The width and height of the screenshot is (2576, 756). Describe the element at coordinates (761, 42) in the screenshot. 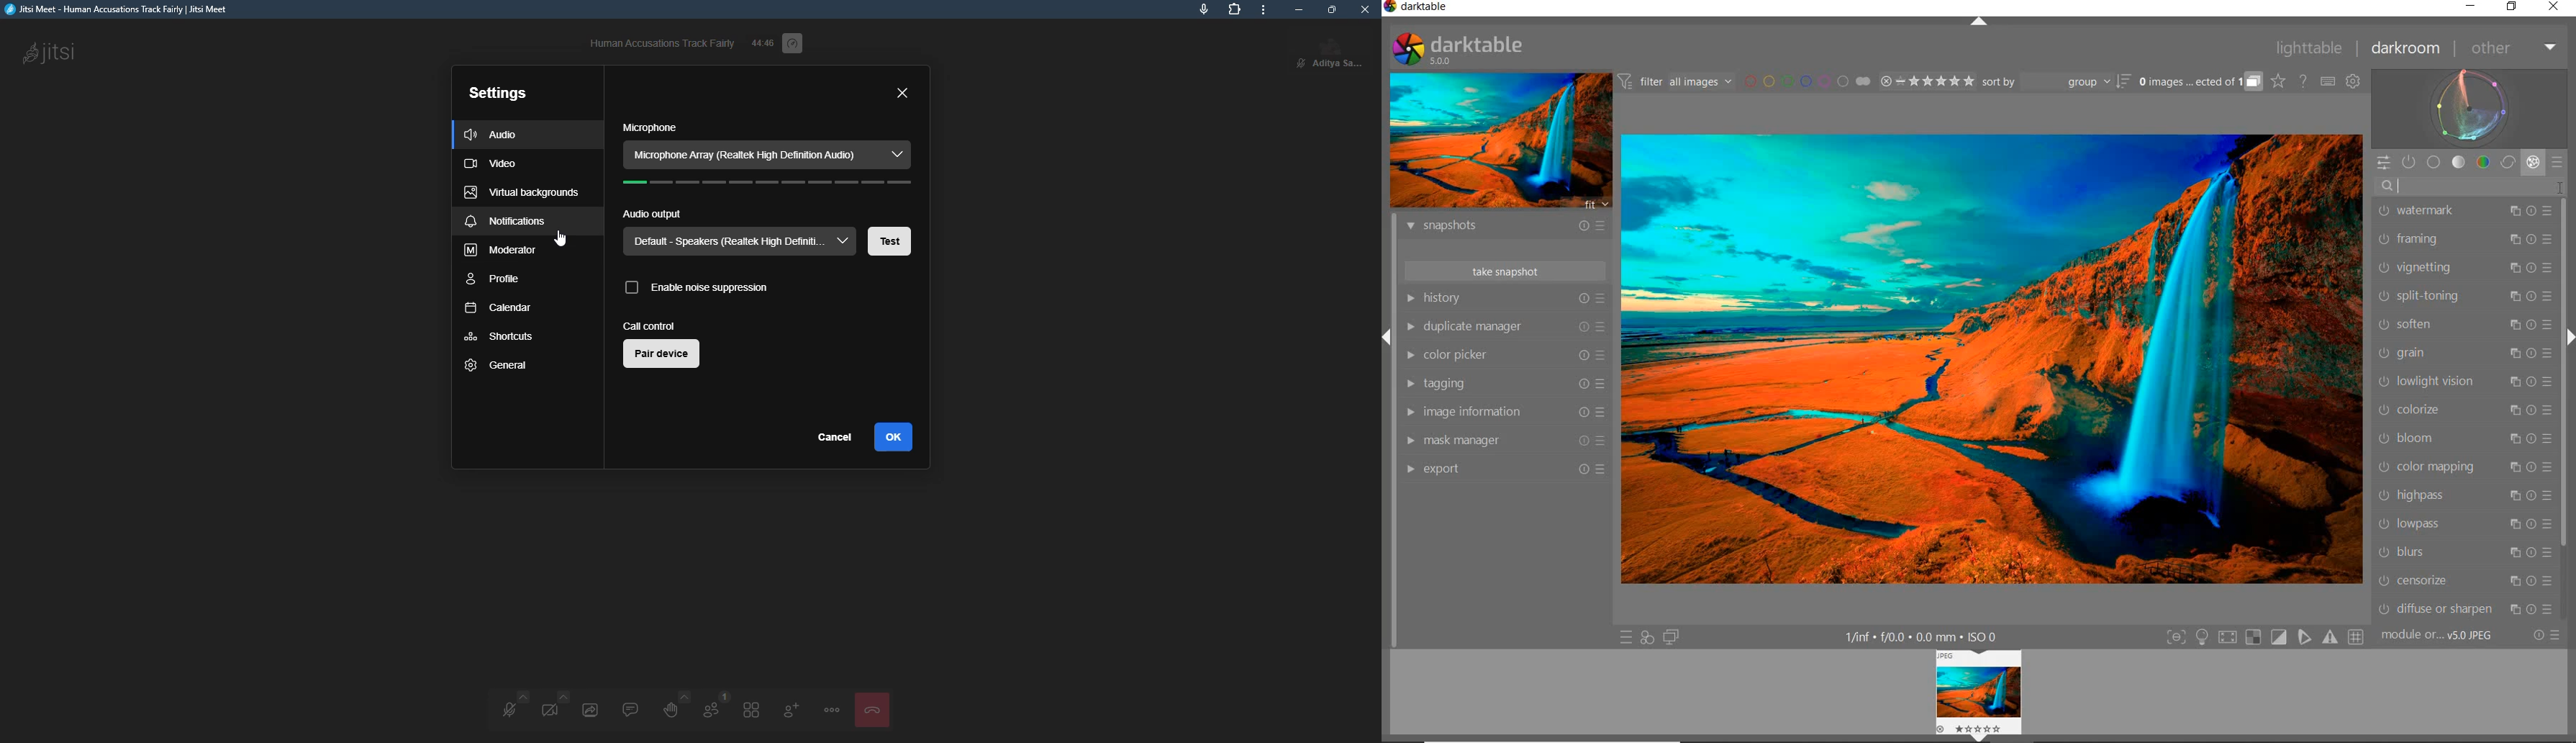

I see `elapsed time` at that location.